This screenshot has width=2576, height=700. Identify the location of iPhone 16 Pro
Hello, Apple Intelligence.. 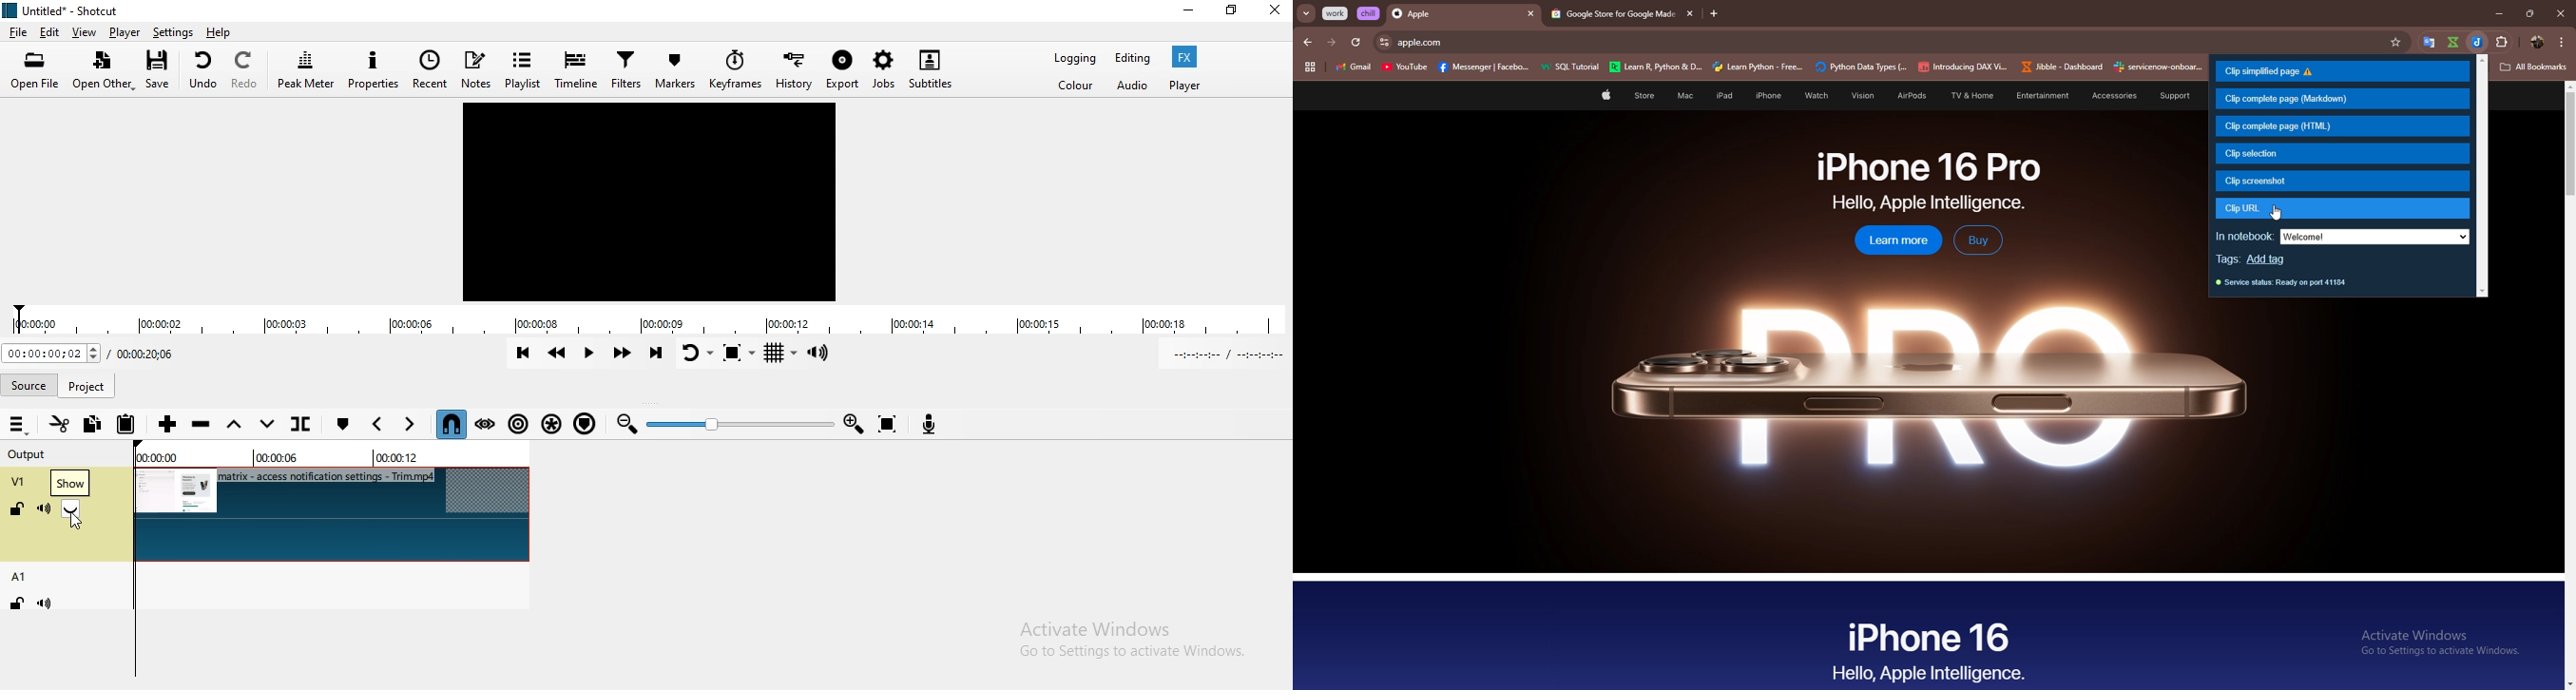
(1929, 181).